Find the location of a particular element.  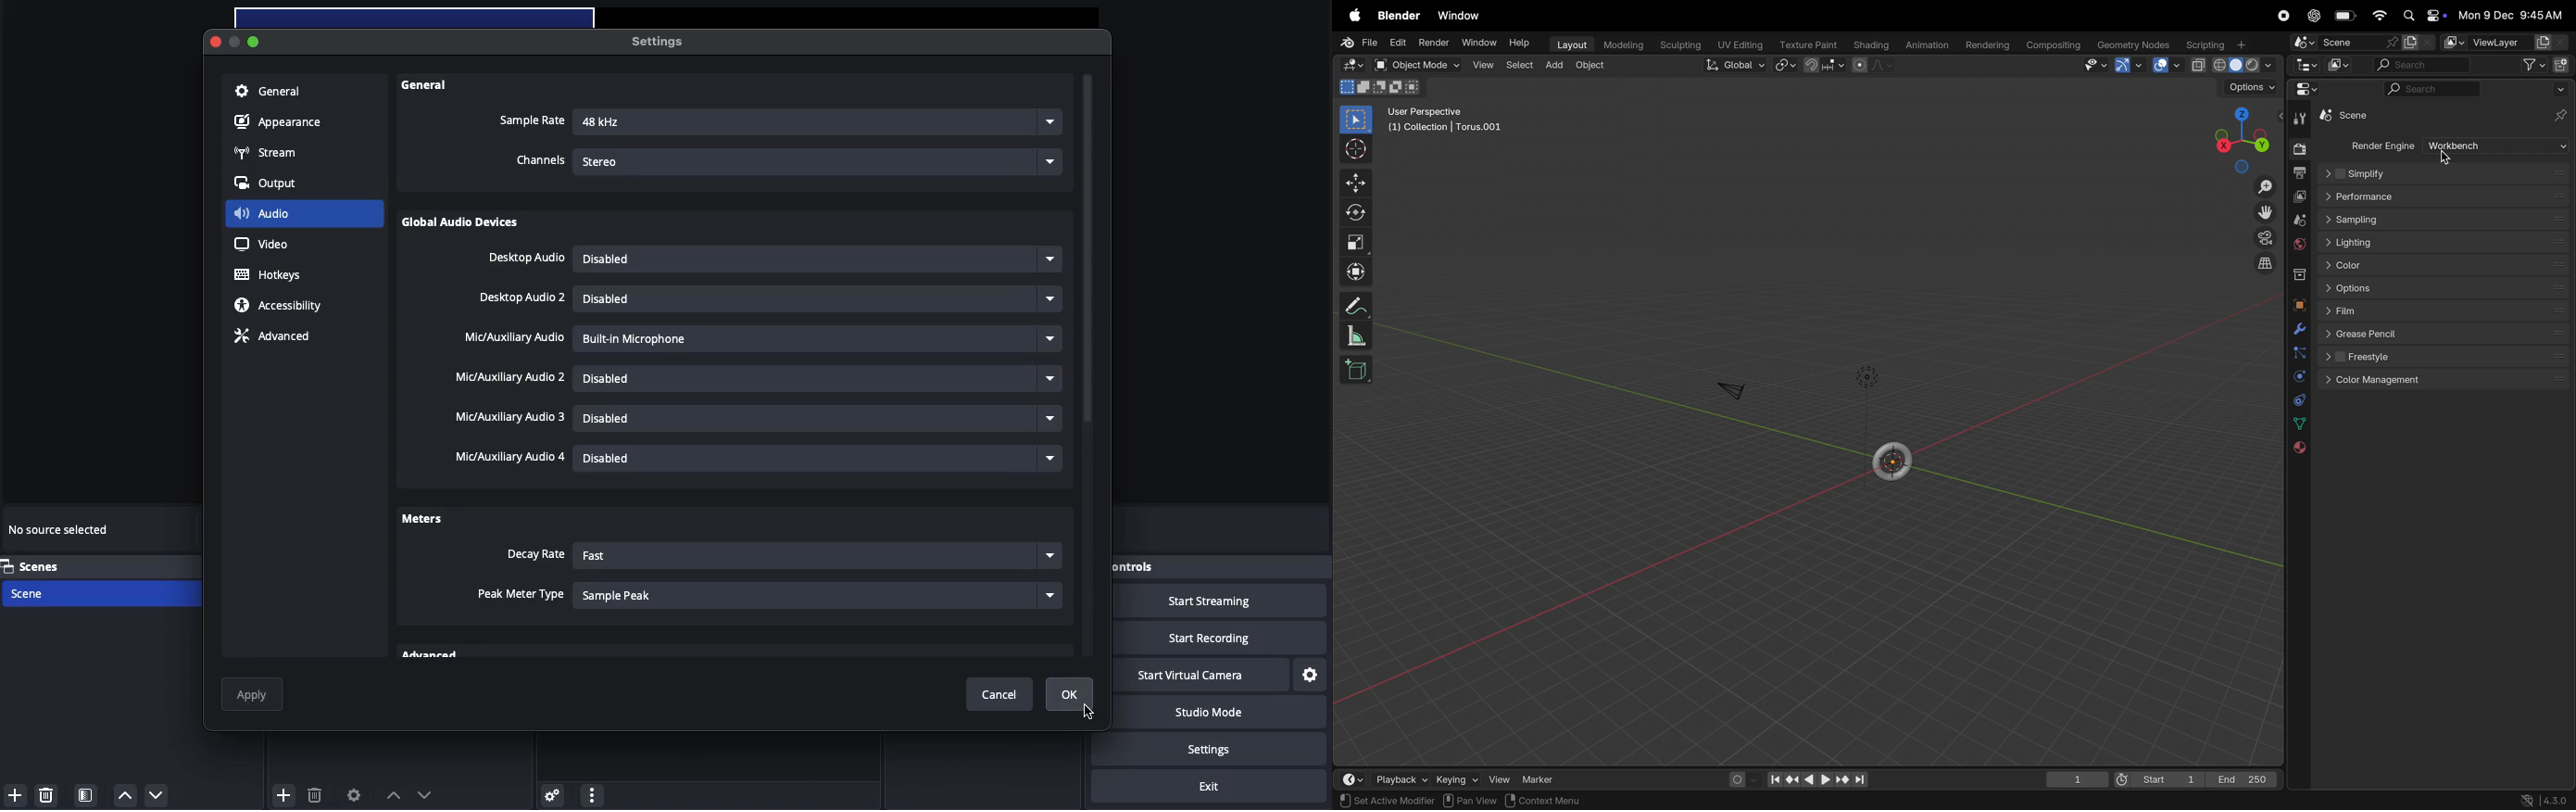

Stereo is located at coordinates (821, 159).